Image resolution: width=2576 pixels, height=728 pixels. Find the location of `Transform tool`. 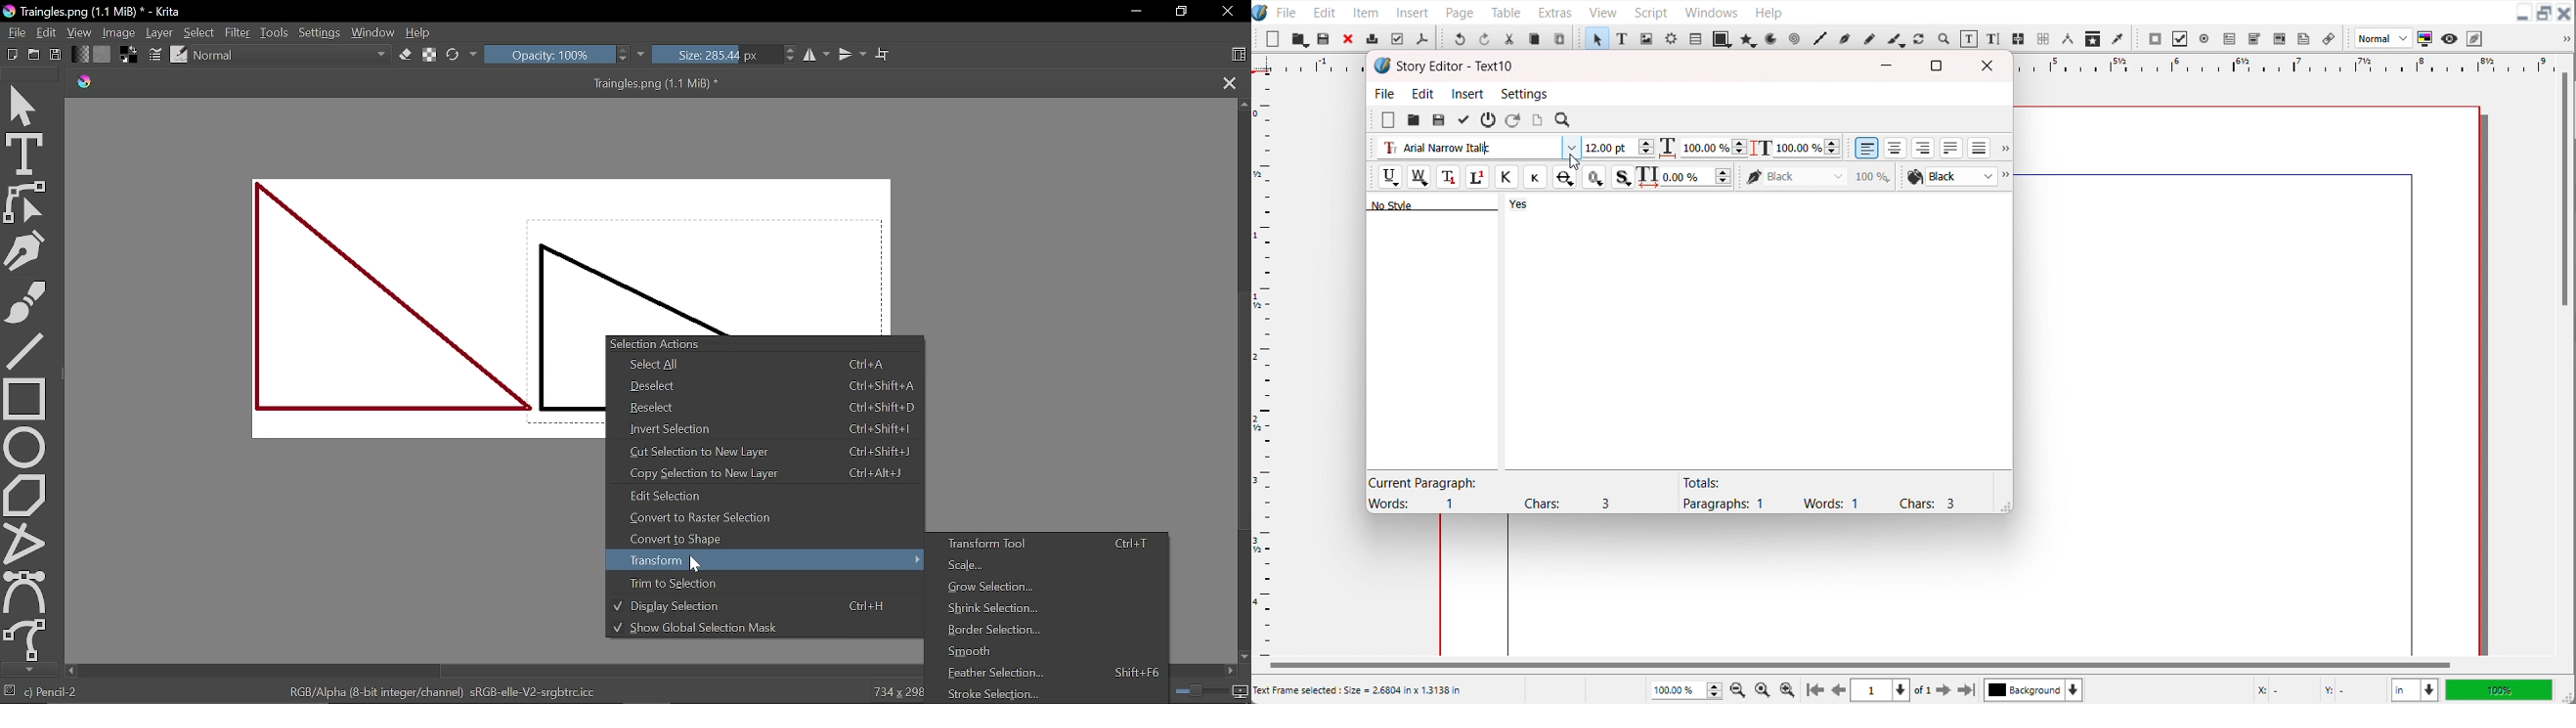

Transform tool is located at coordinates (1045, 545).